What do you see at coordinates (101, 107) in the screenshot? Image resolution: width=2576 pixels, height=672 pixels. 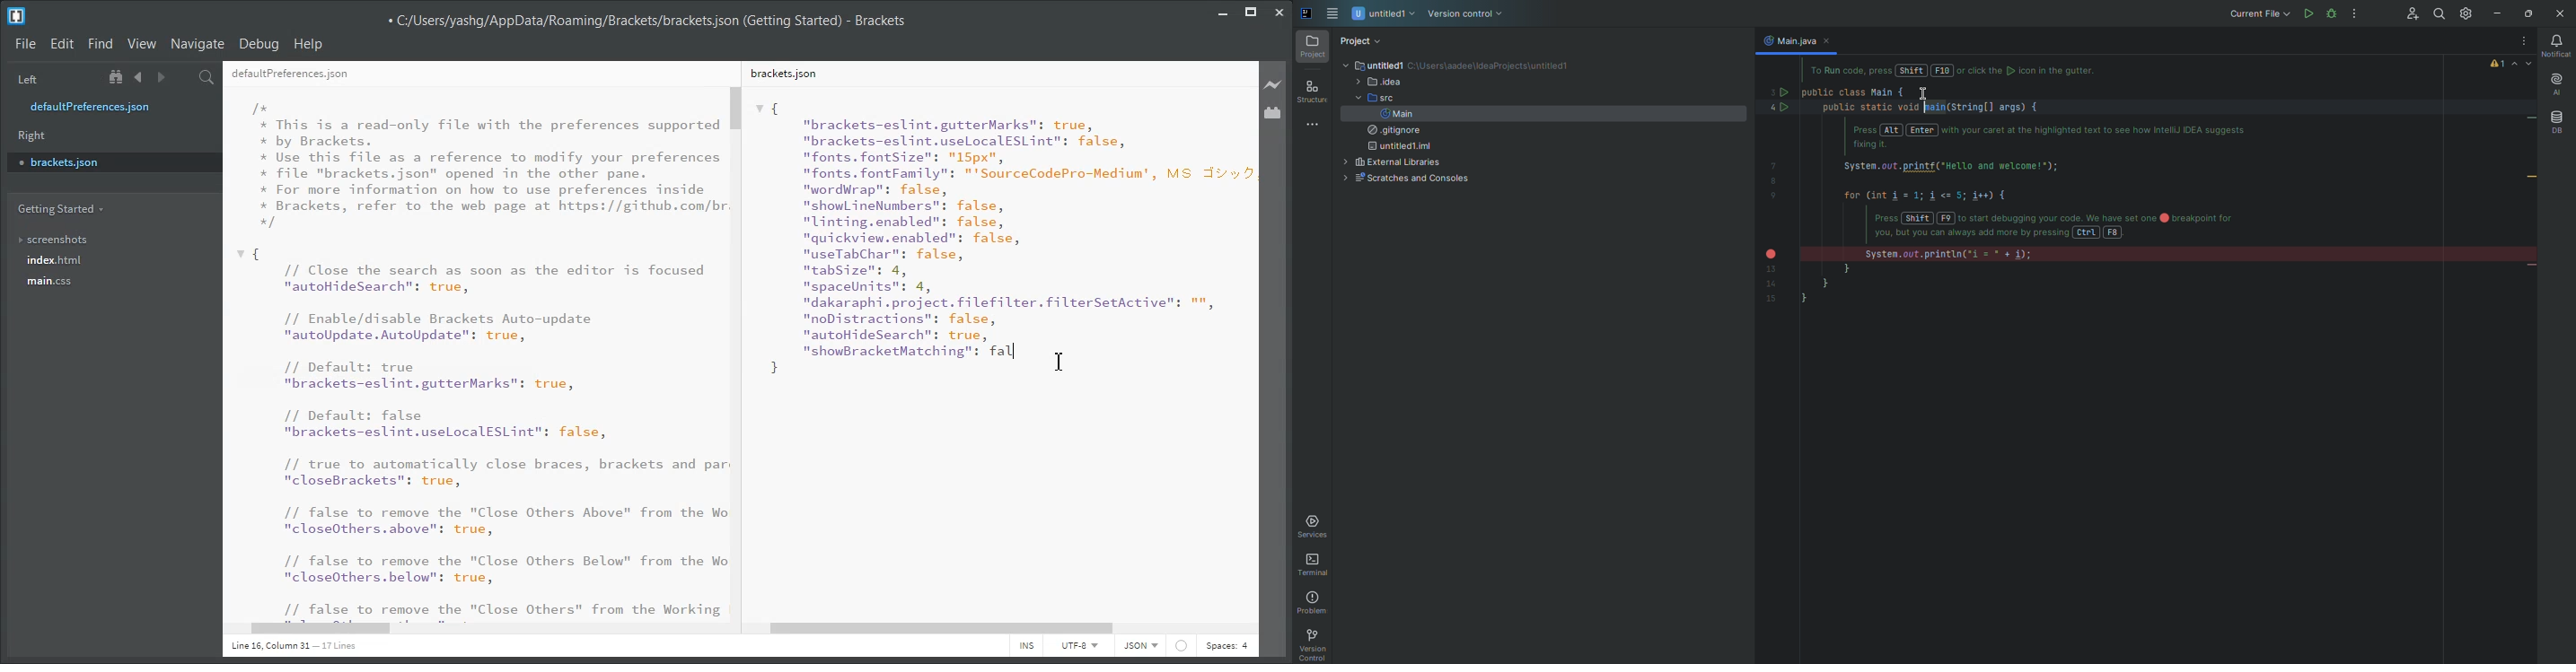 I see `defaultPreferences.json` at bounding box center [101, 107].